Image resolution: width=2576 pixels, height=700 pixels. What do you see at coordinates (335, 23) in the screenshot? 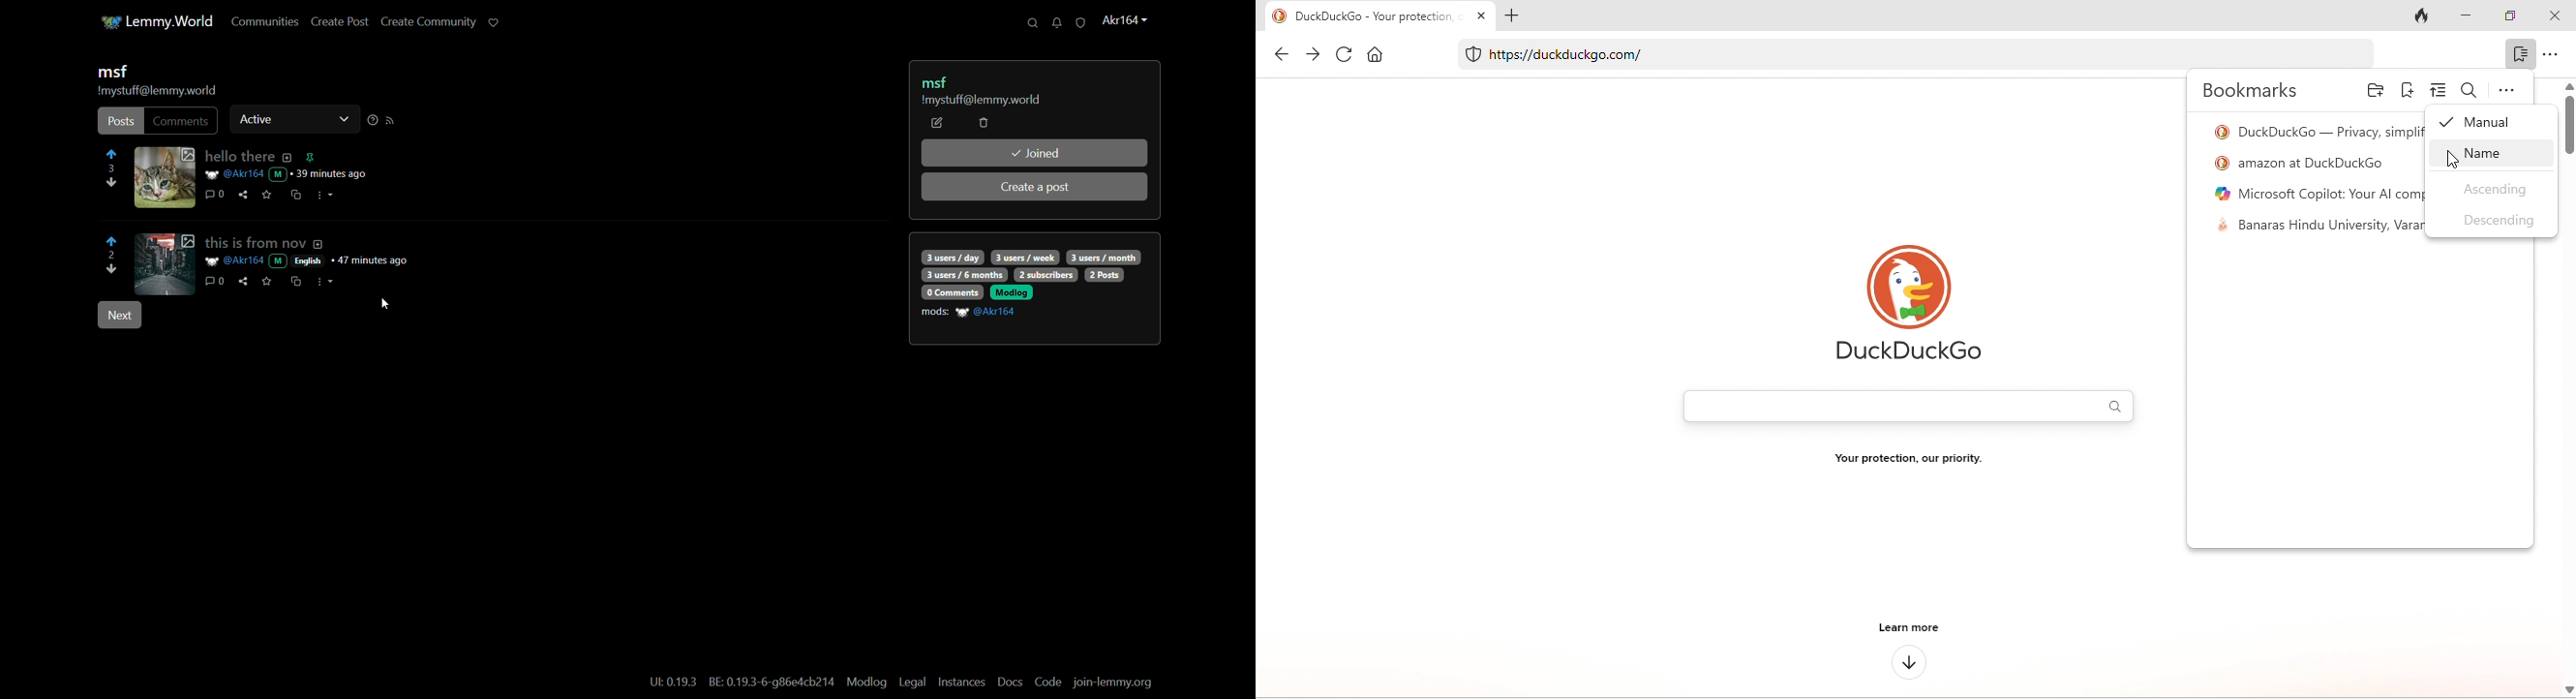
I see `create post` at bounding box center [335, 23].